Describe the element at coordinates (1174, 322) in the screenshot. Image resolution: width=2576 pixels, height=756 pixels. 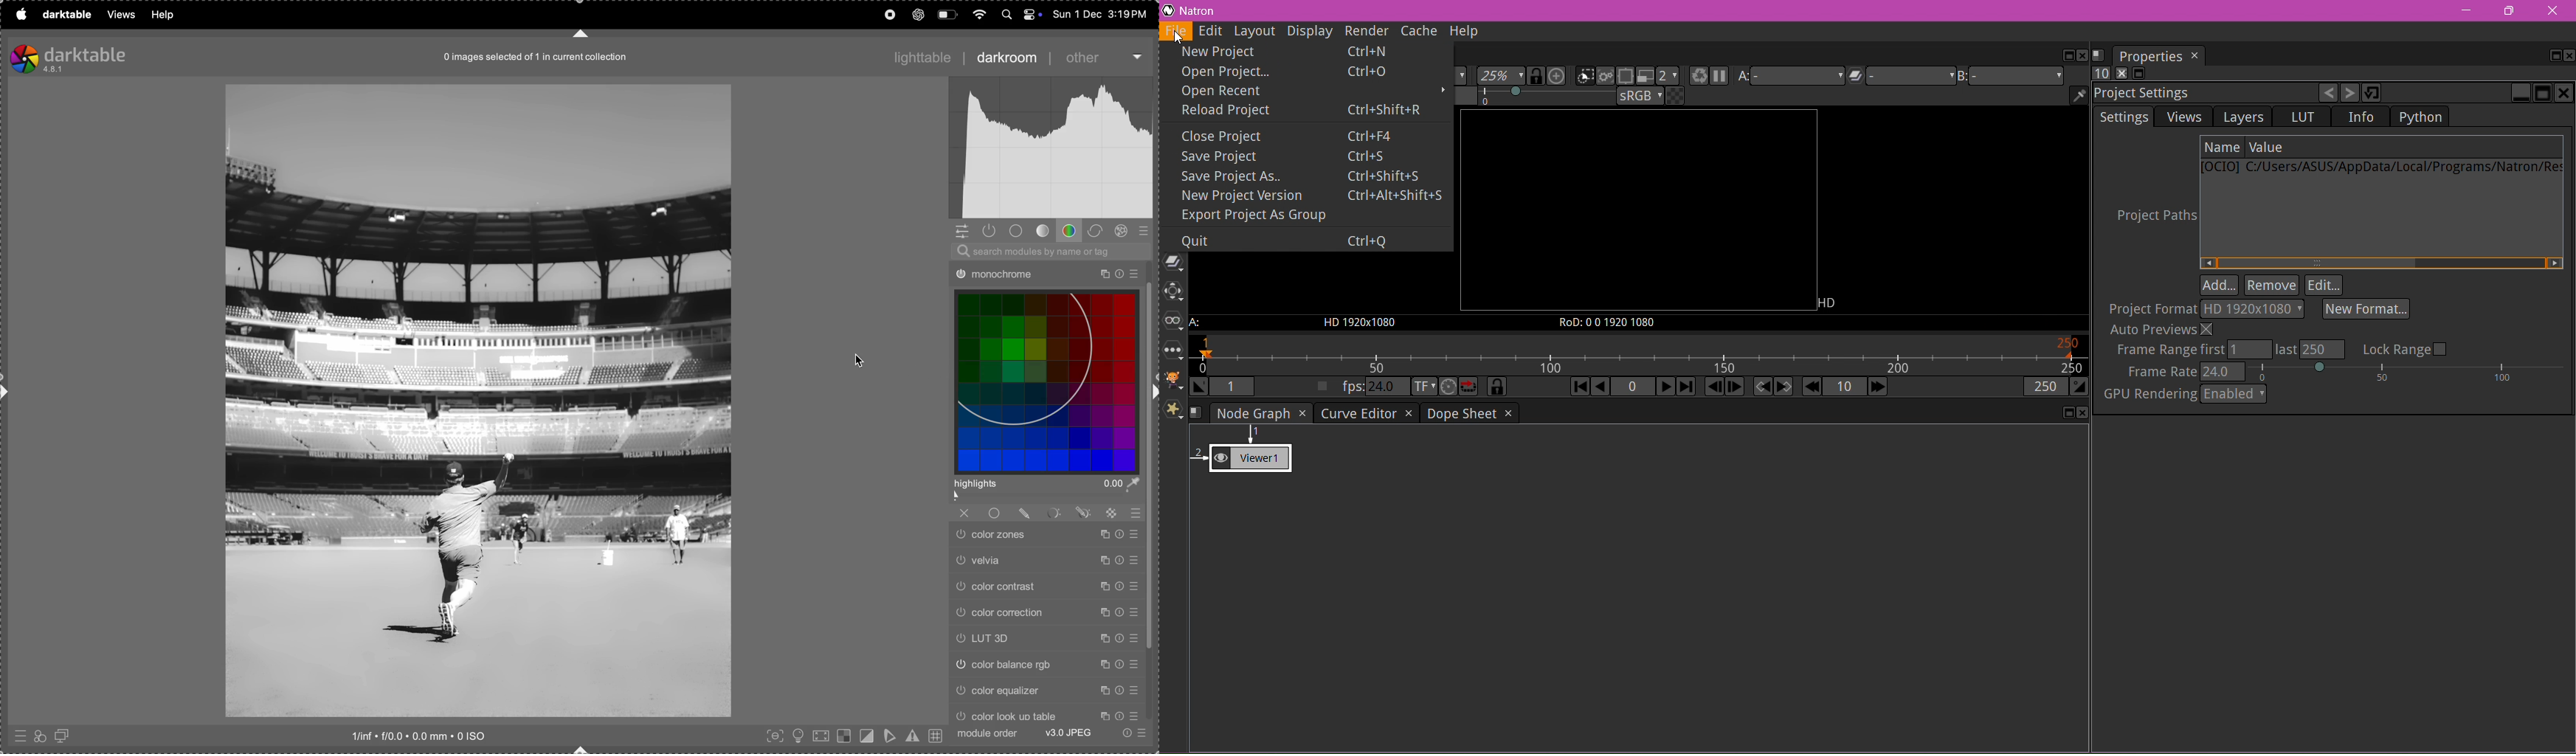
I see `Views` at that location.